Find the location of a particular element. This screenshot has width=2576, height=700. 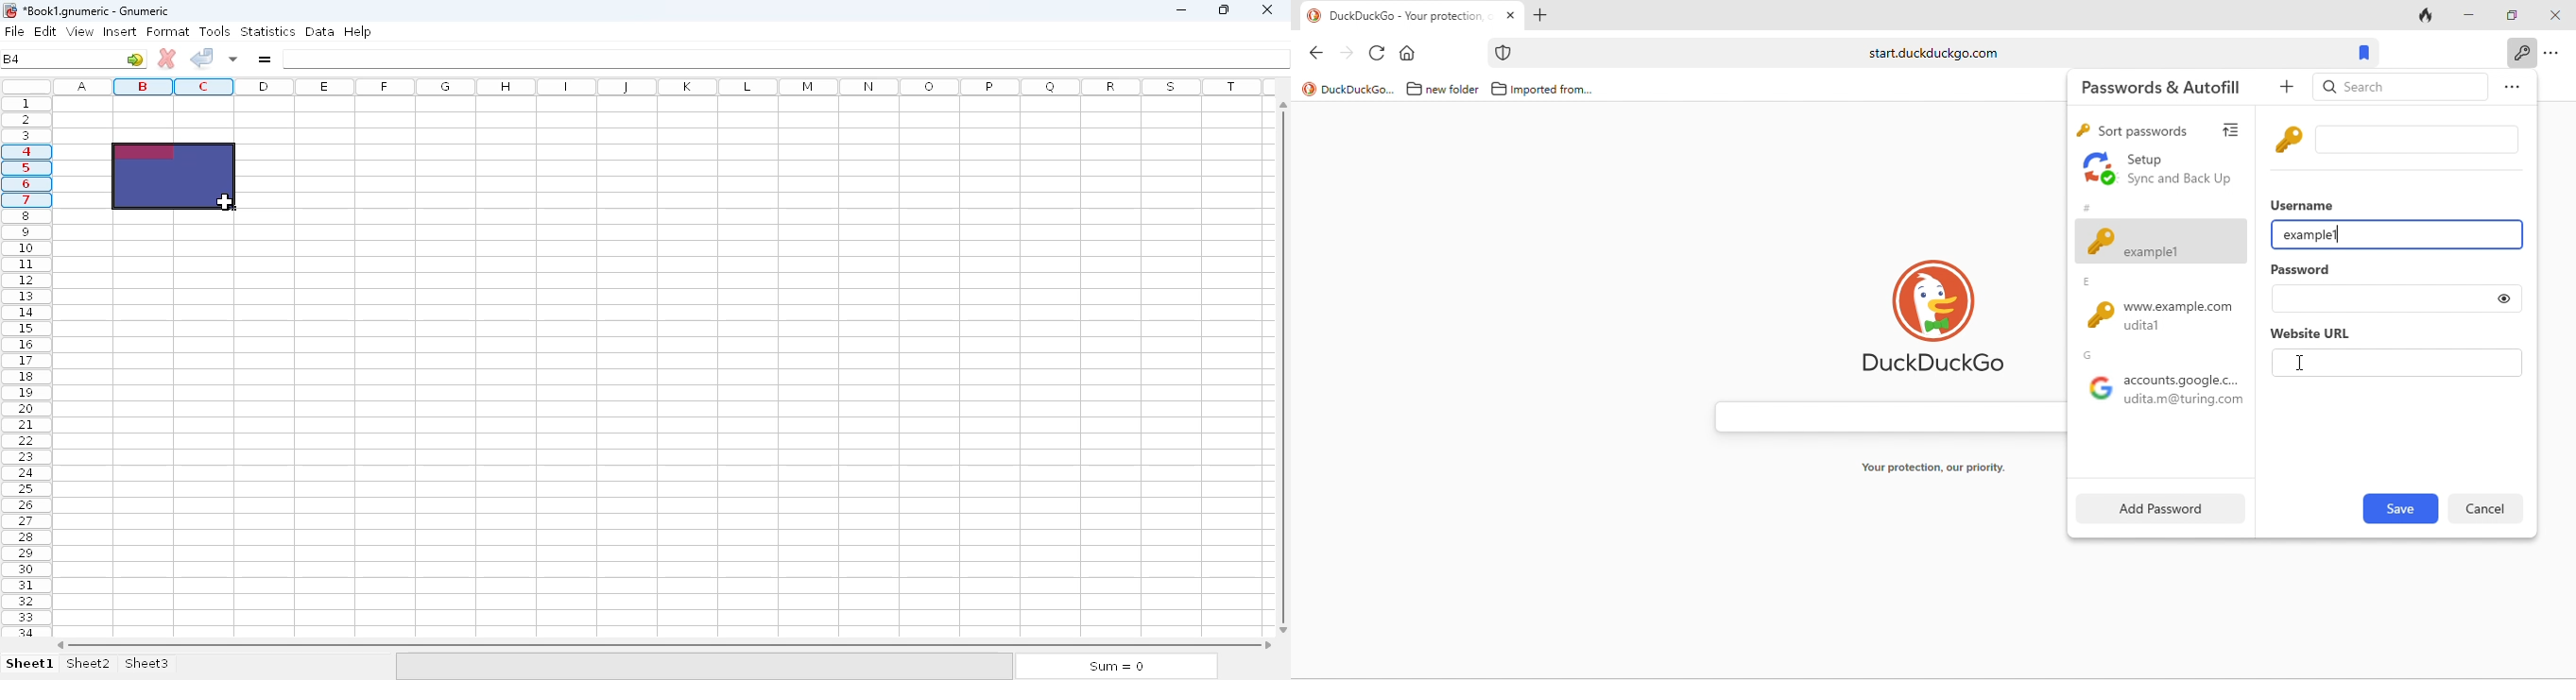

key is located at coordinates (2081, 132).